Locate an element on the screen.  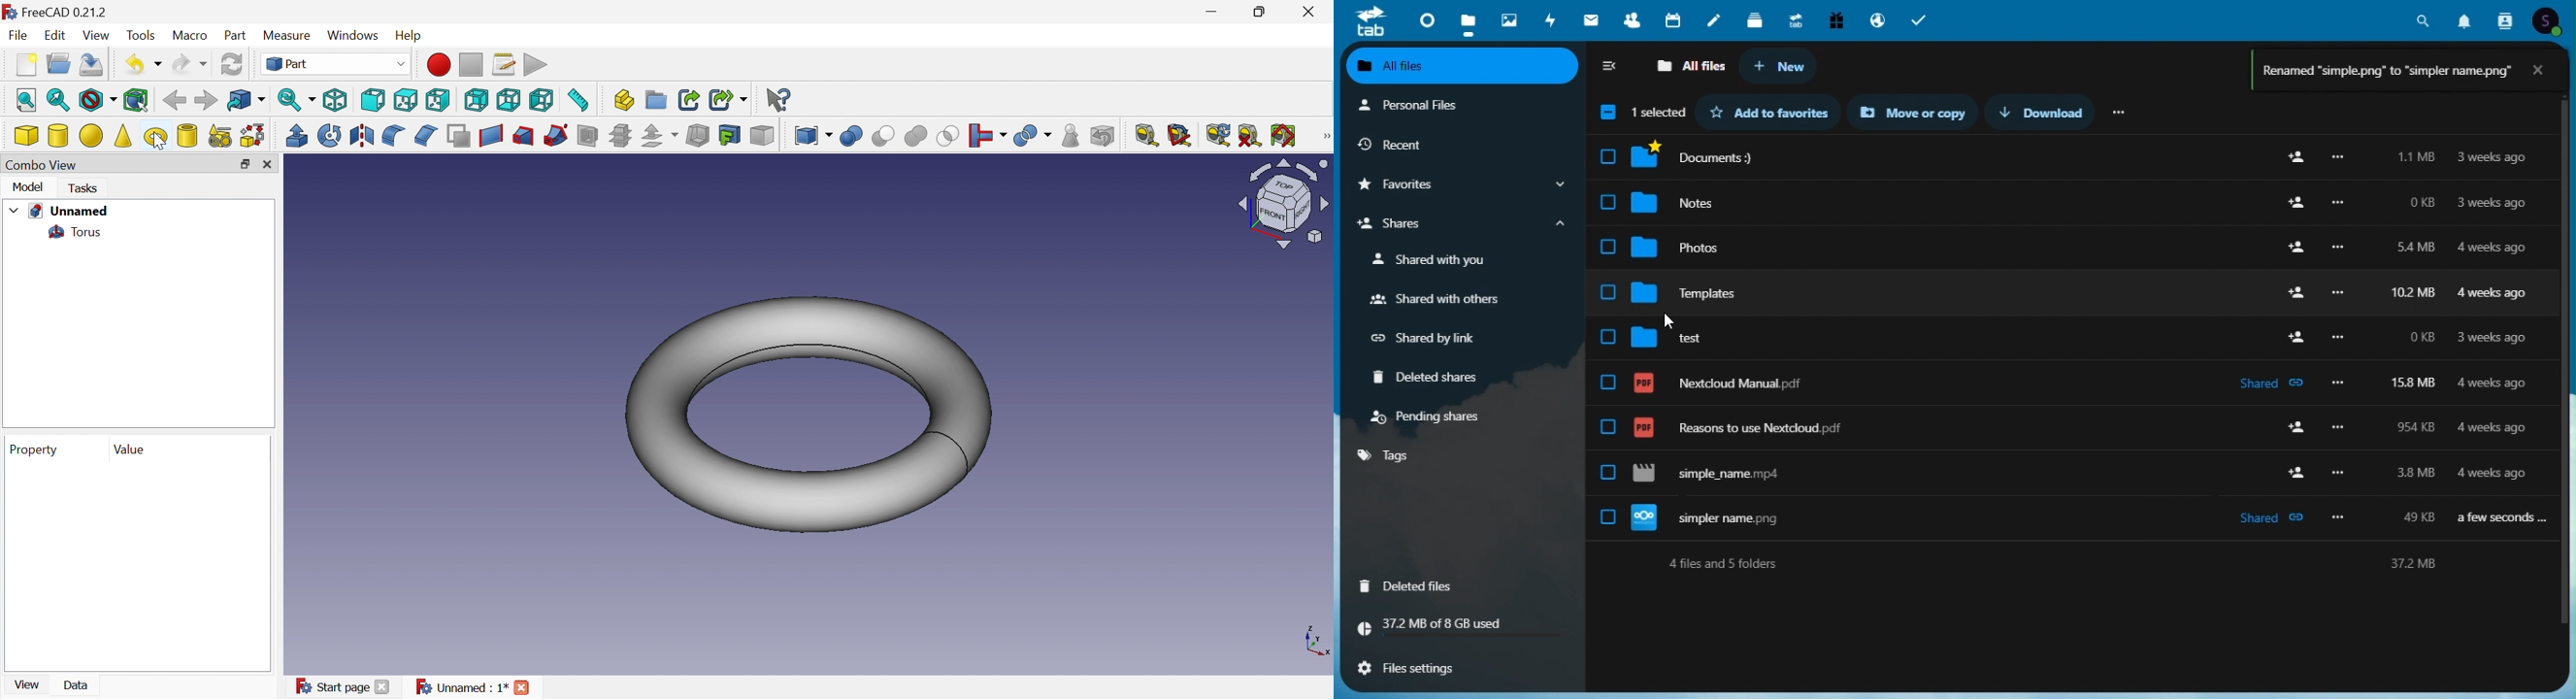
Mirroring... is located at coordinates (363, 138).